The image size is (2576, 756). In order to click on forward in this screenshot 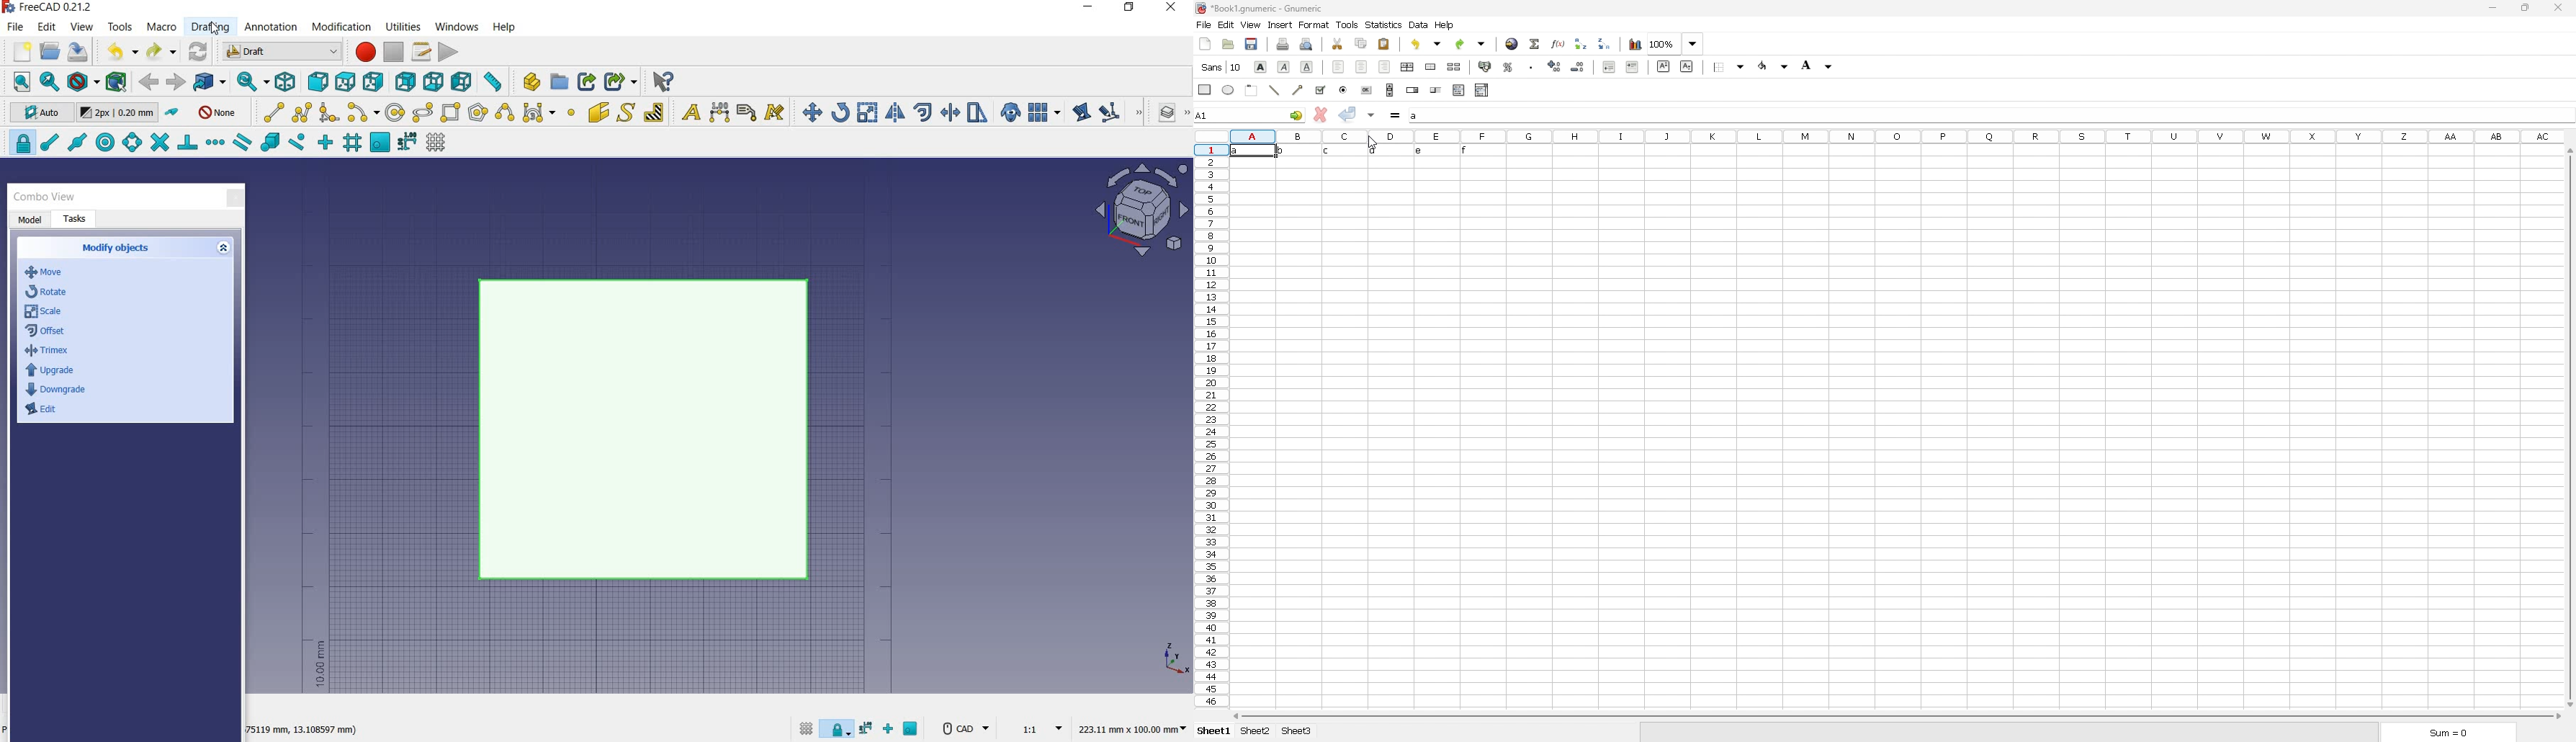, I will do `click(175, 82)`.